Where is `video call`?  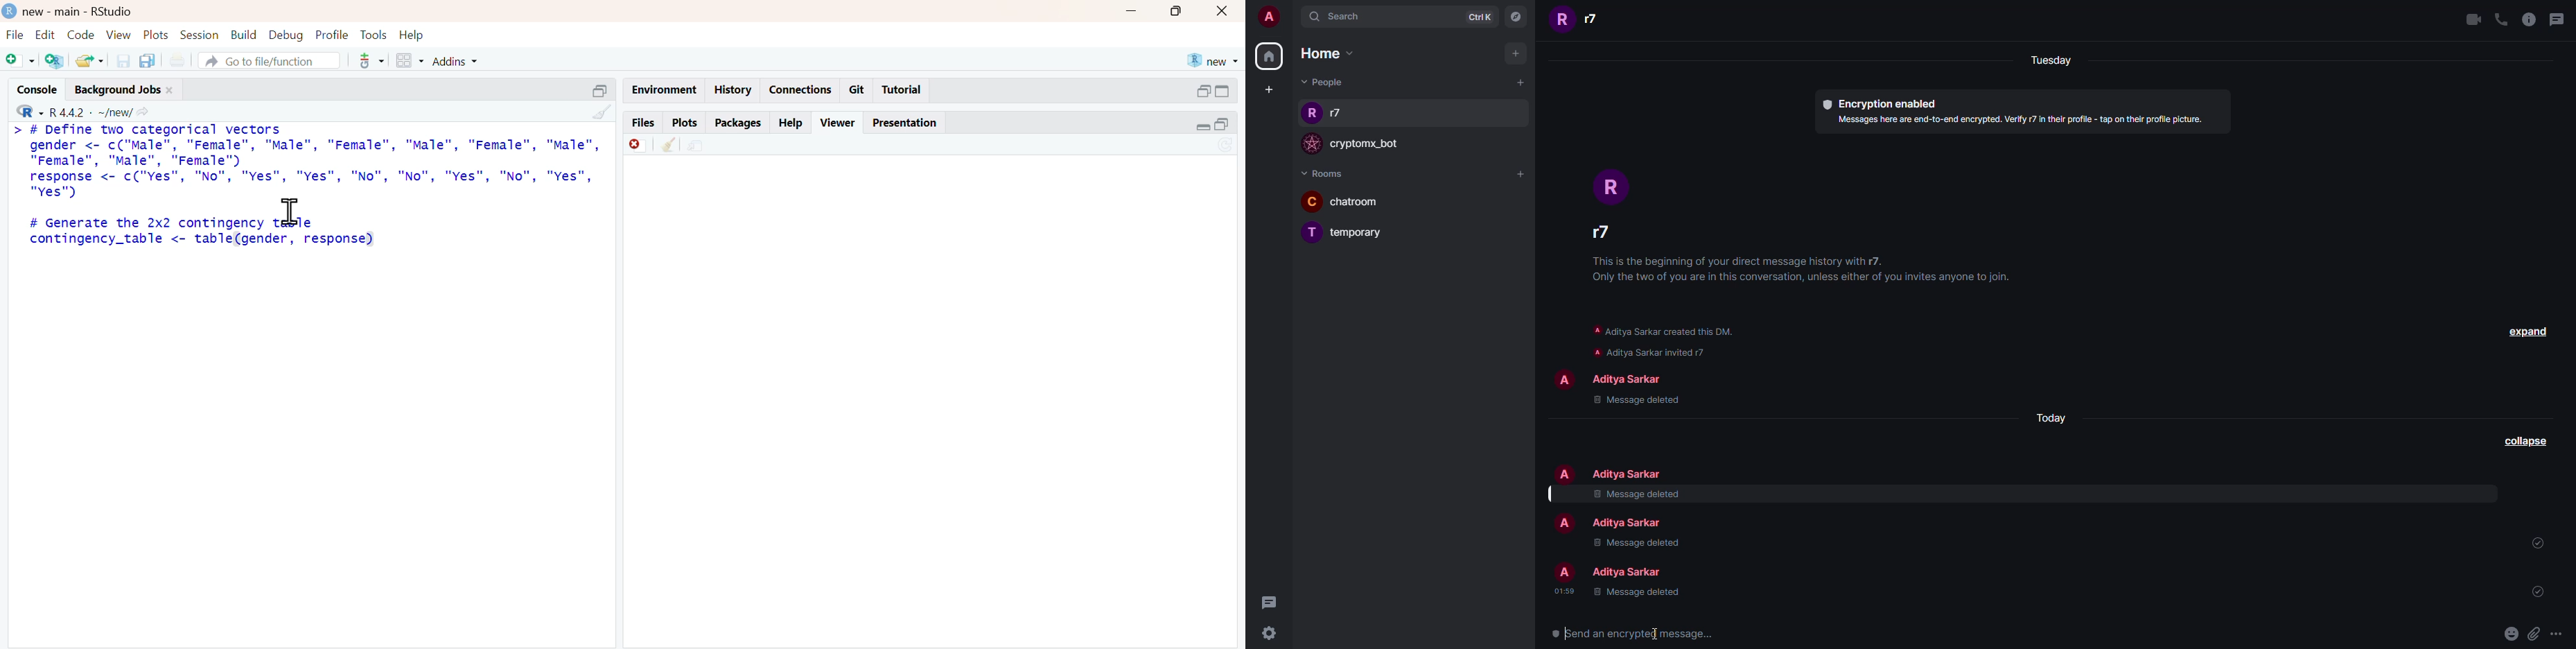 video call is located at coordinates (2472, 19).